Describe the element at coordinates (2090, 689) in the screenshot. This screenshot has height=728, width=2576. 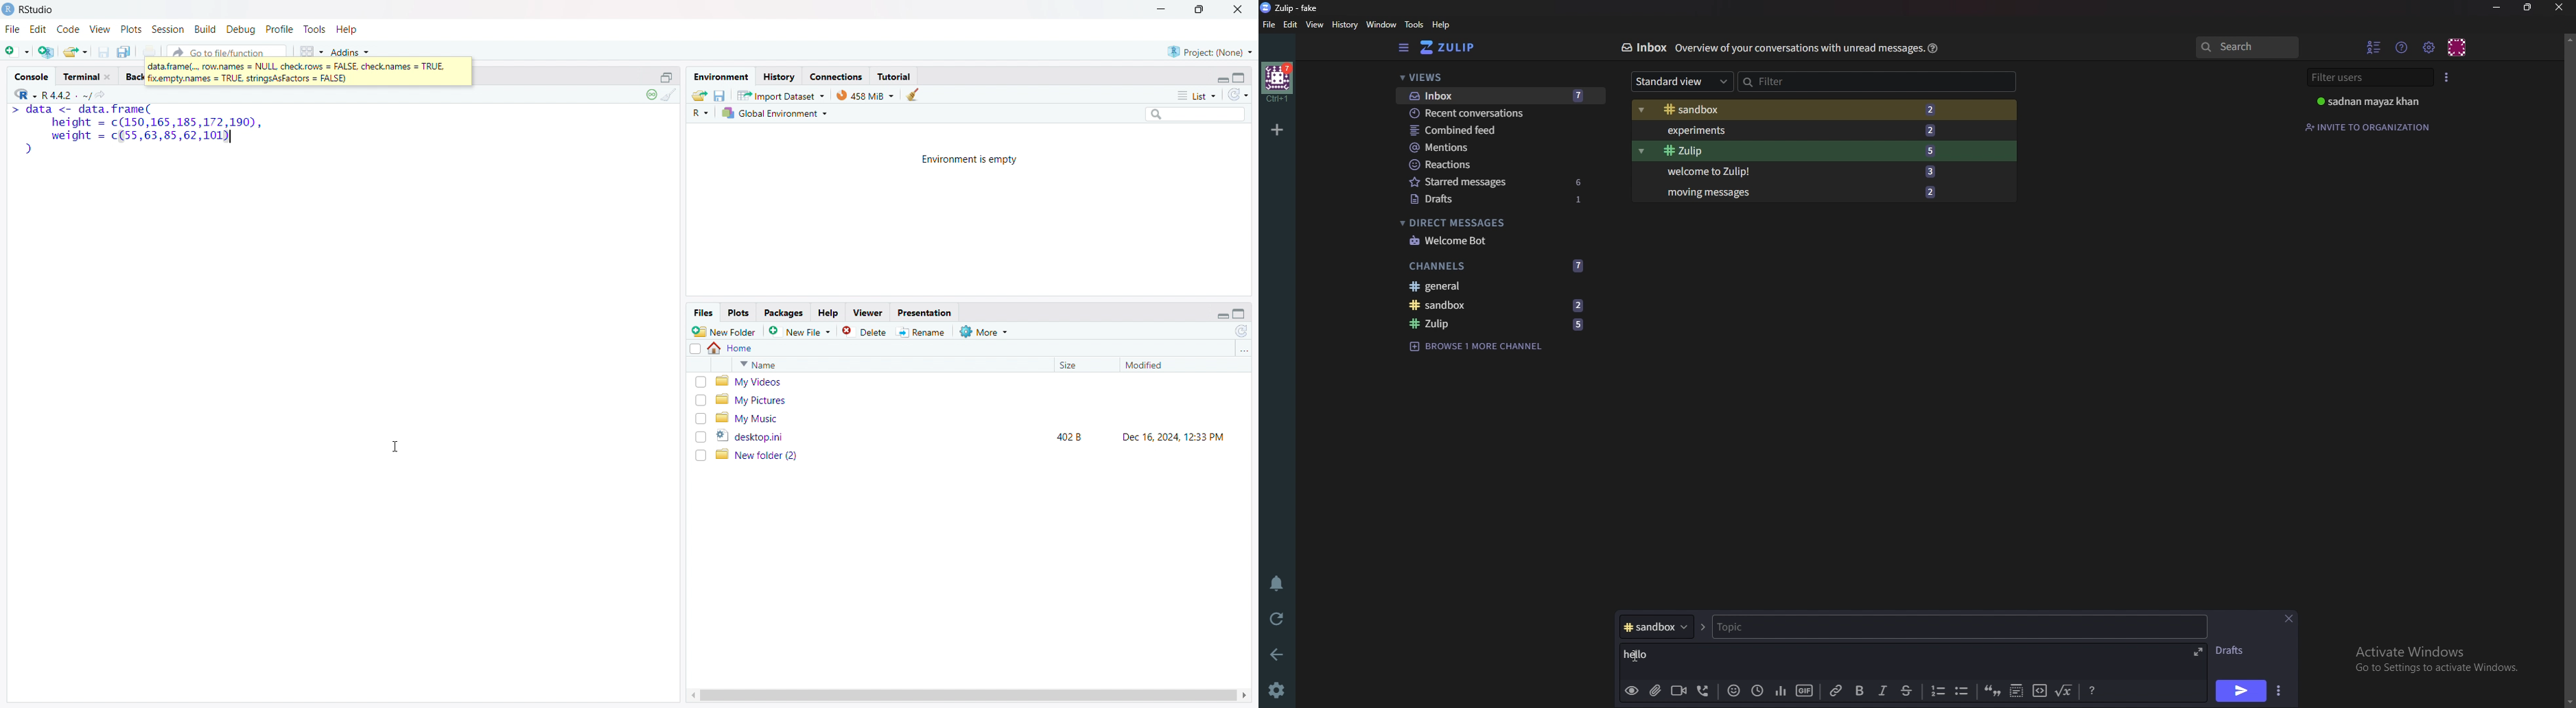
I see `Message formatting` at that location.